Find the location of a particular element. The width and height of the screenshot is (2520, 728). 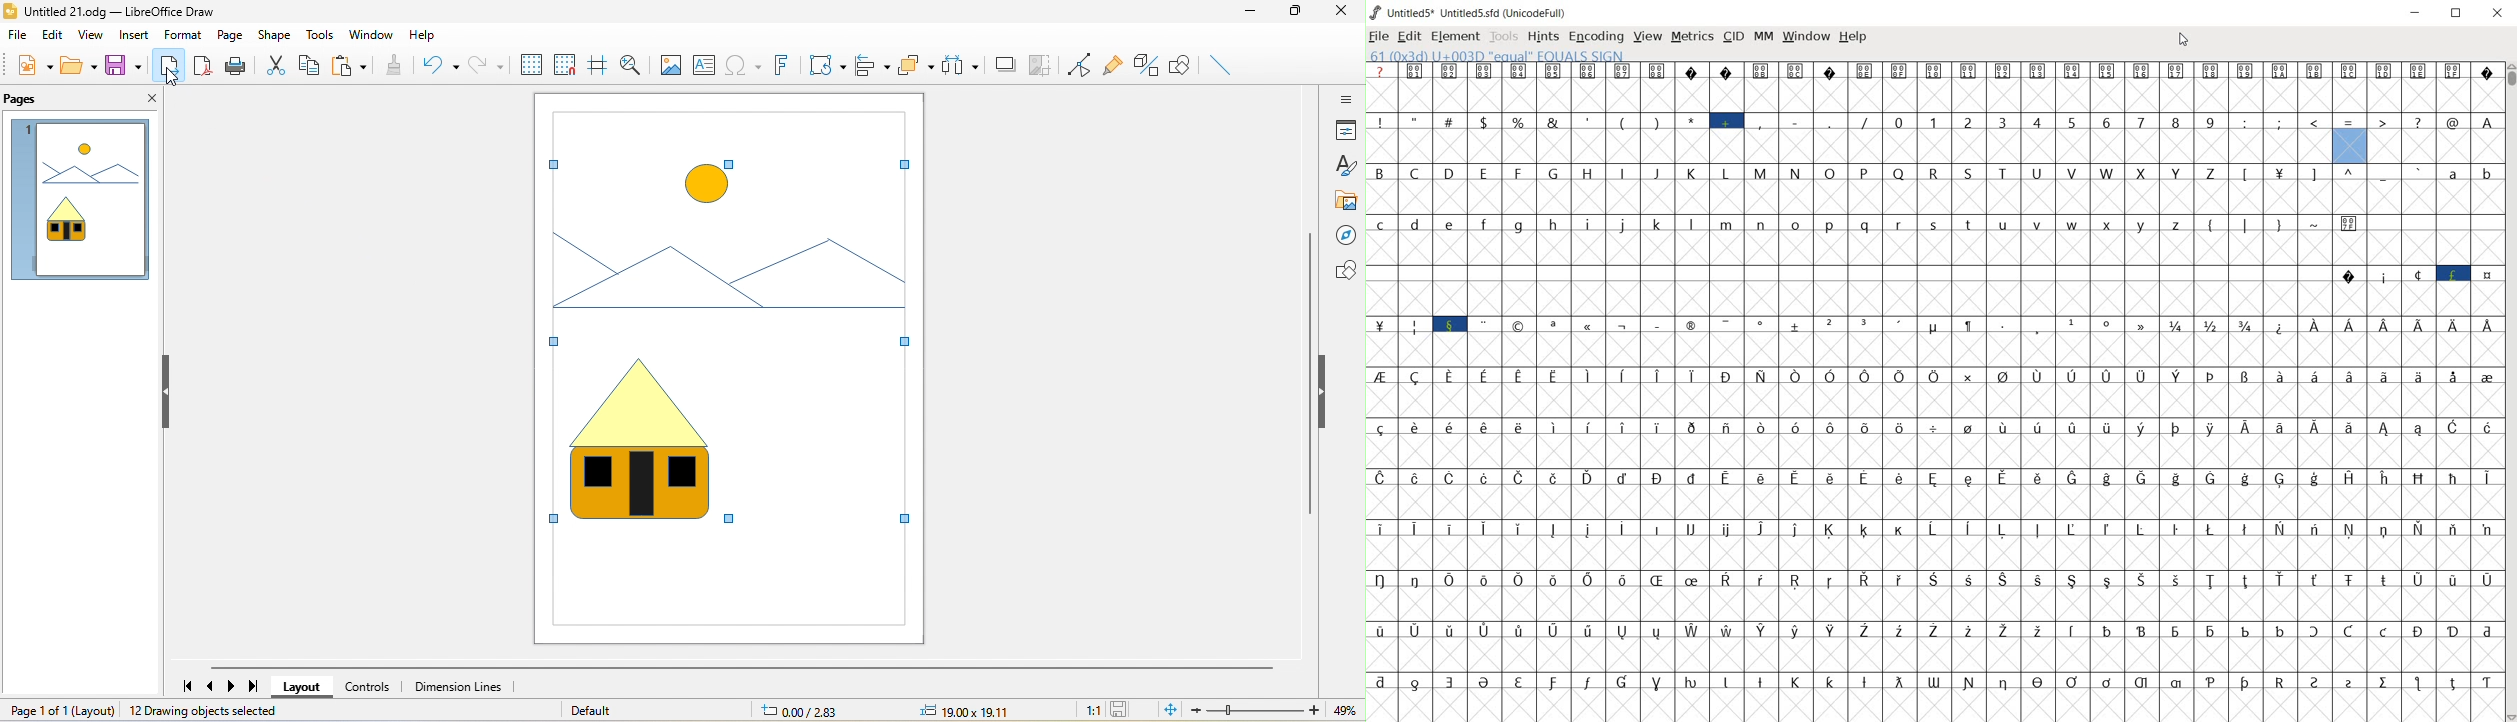

edit is located at coordinates (56, 34).